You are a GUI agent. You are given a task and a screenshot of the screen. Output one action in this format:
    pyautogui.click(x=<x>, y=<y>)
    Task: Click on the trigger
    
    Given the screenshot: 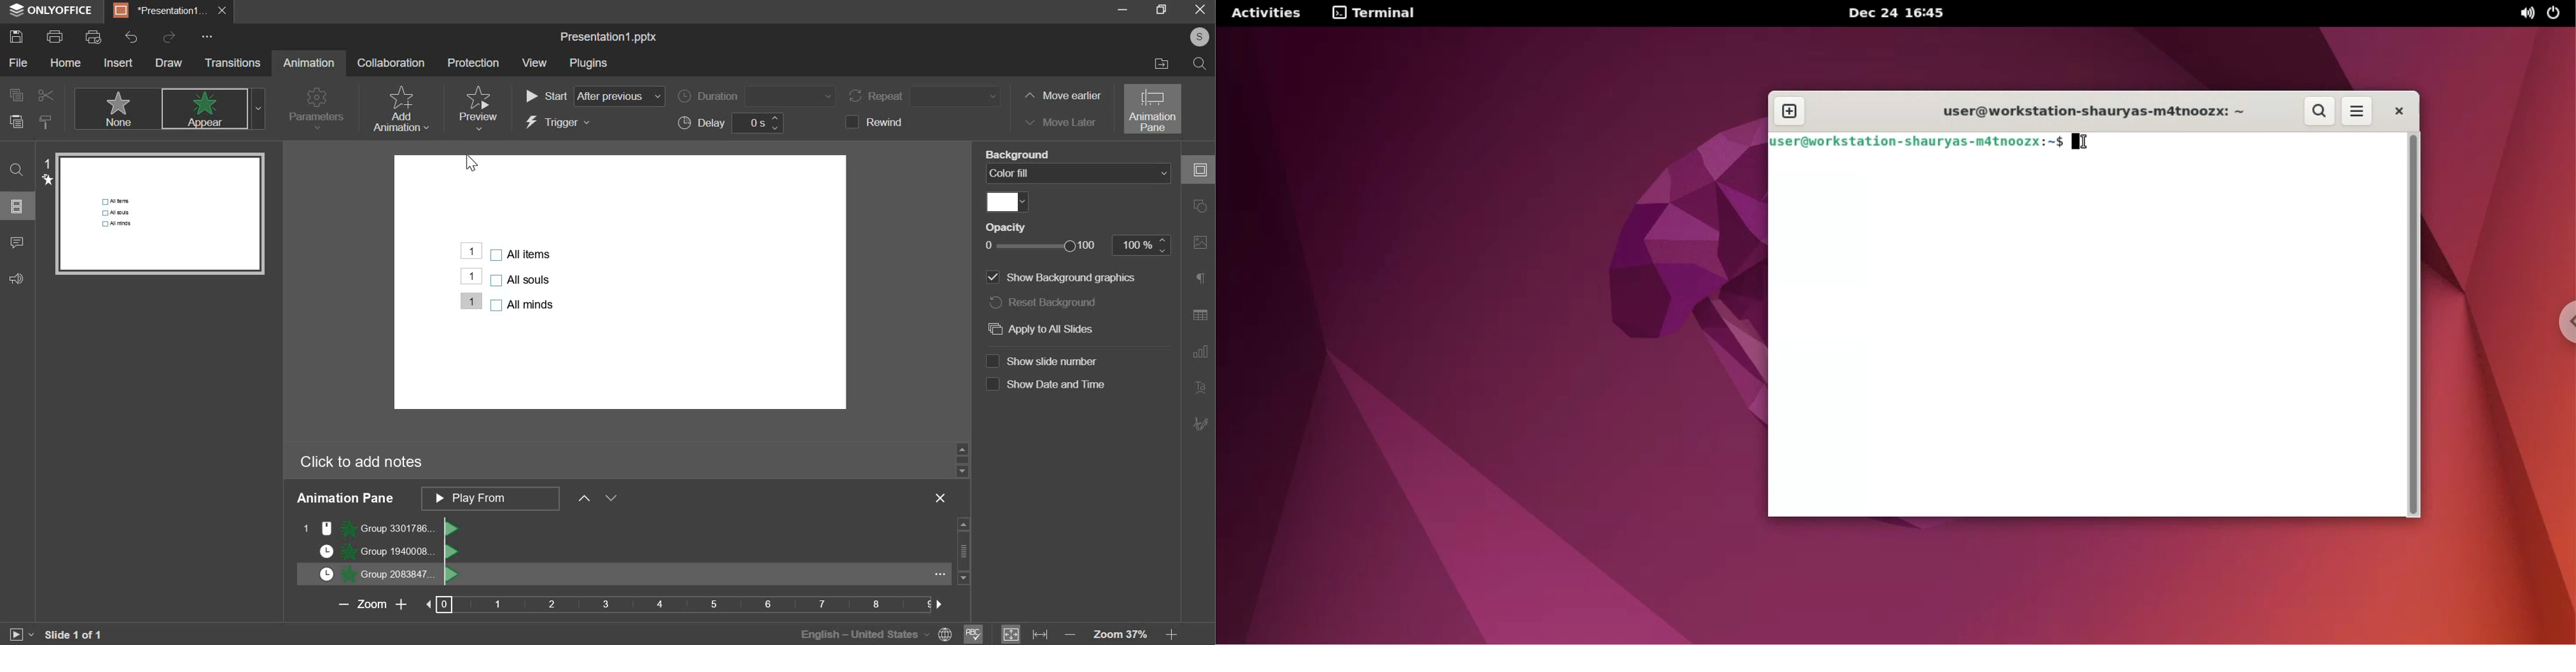 What is the action you would take?
    pyautogui.click(x=559, y=123)
    